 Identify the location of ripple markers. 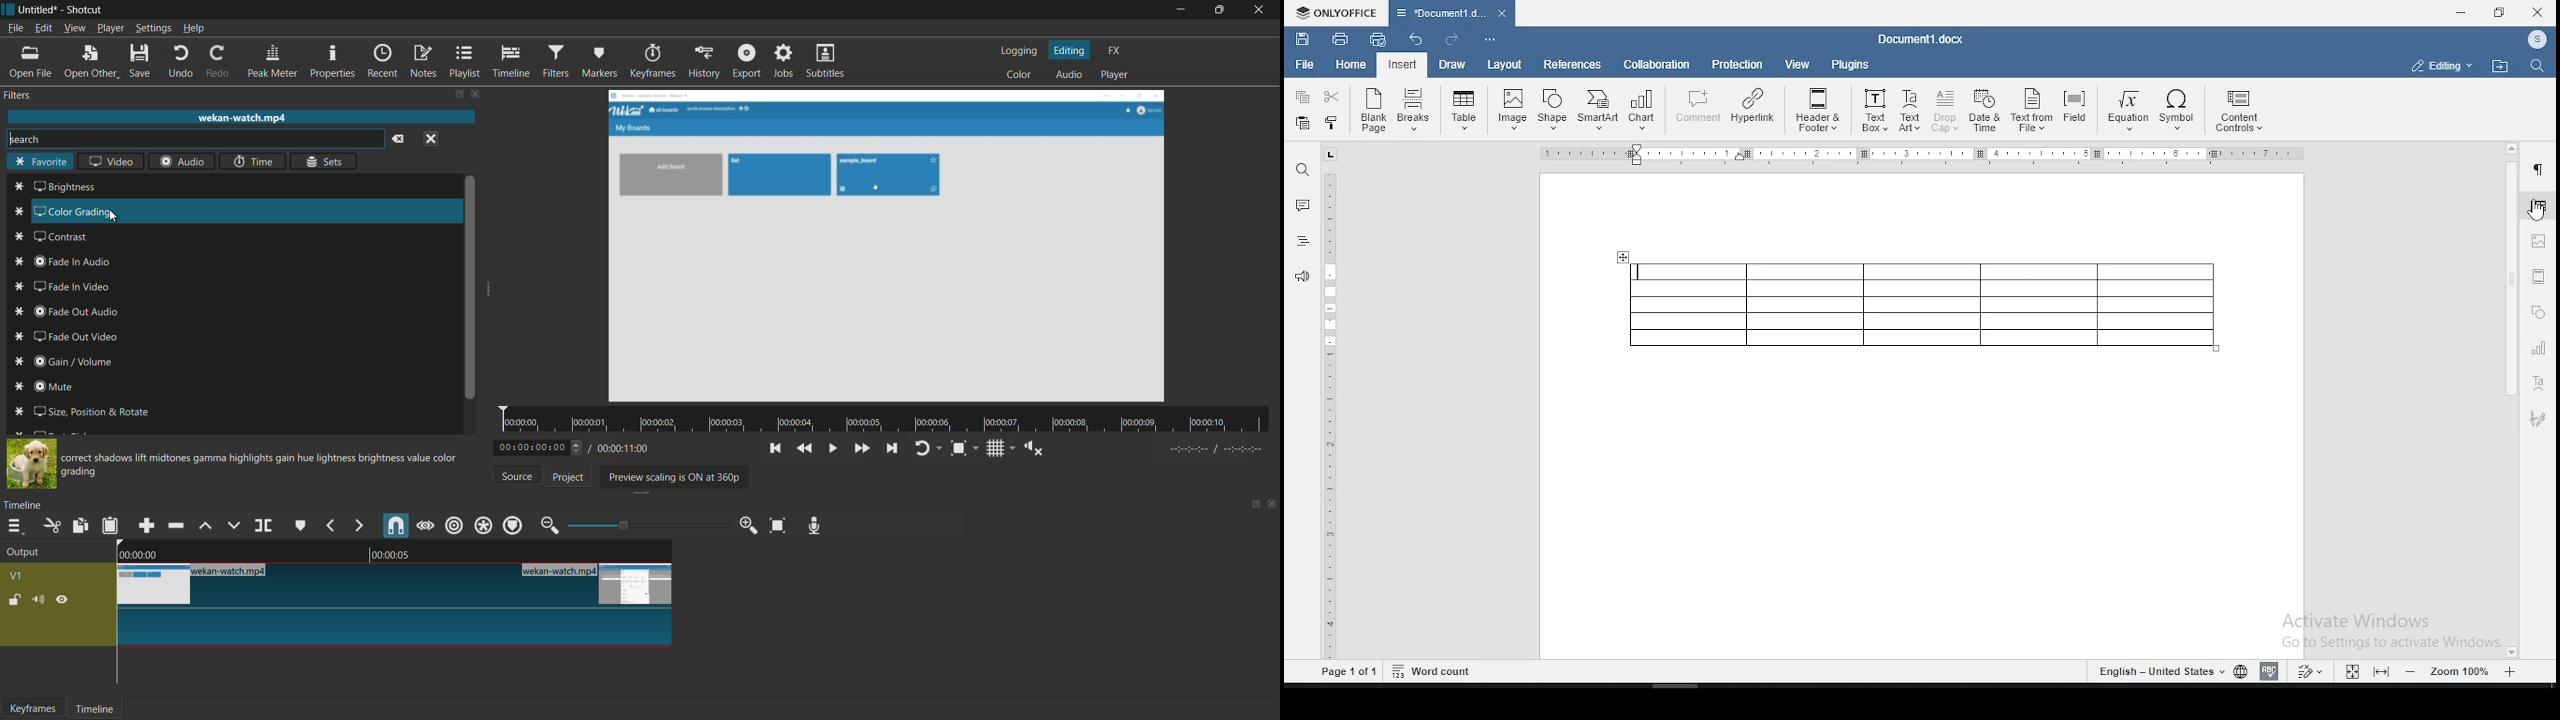
(513, 525).